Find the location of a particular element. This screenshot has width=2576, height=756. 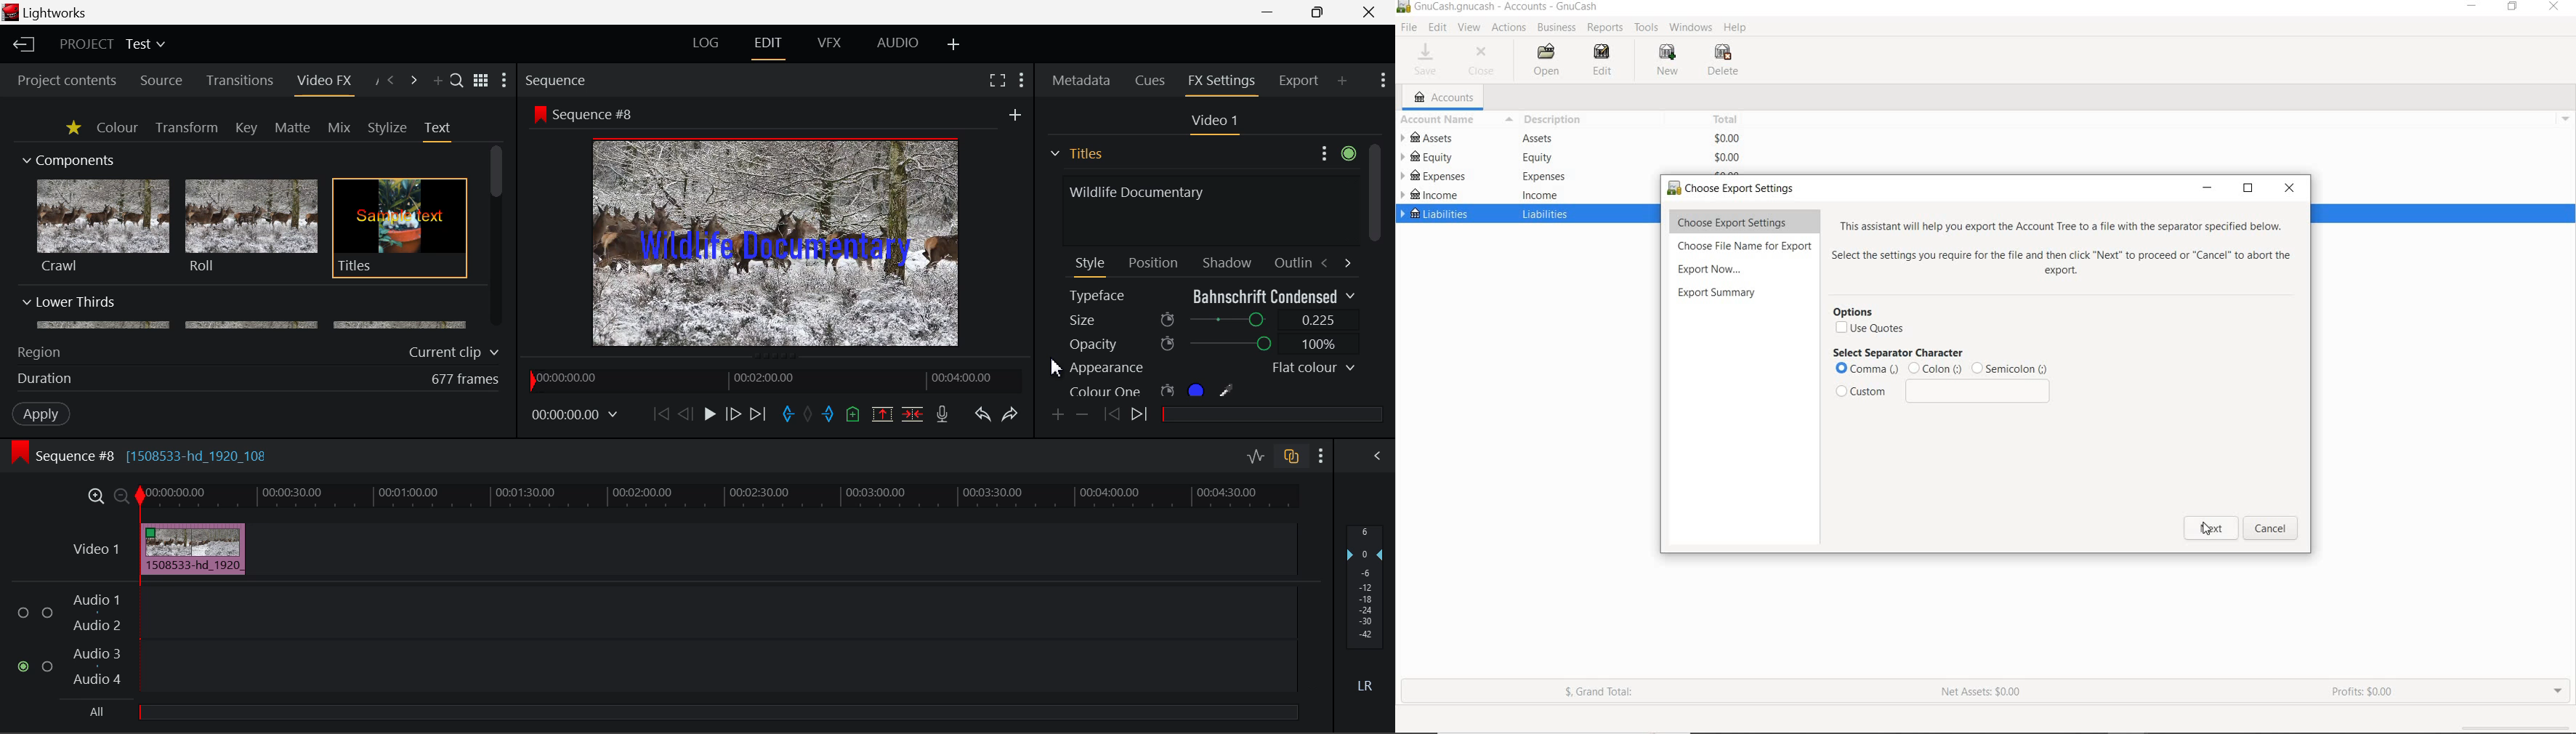

Settings is located at coordinates (1336, 151).